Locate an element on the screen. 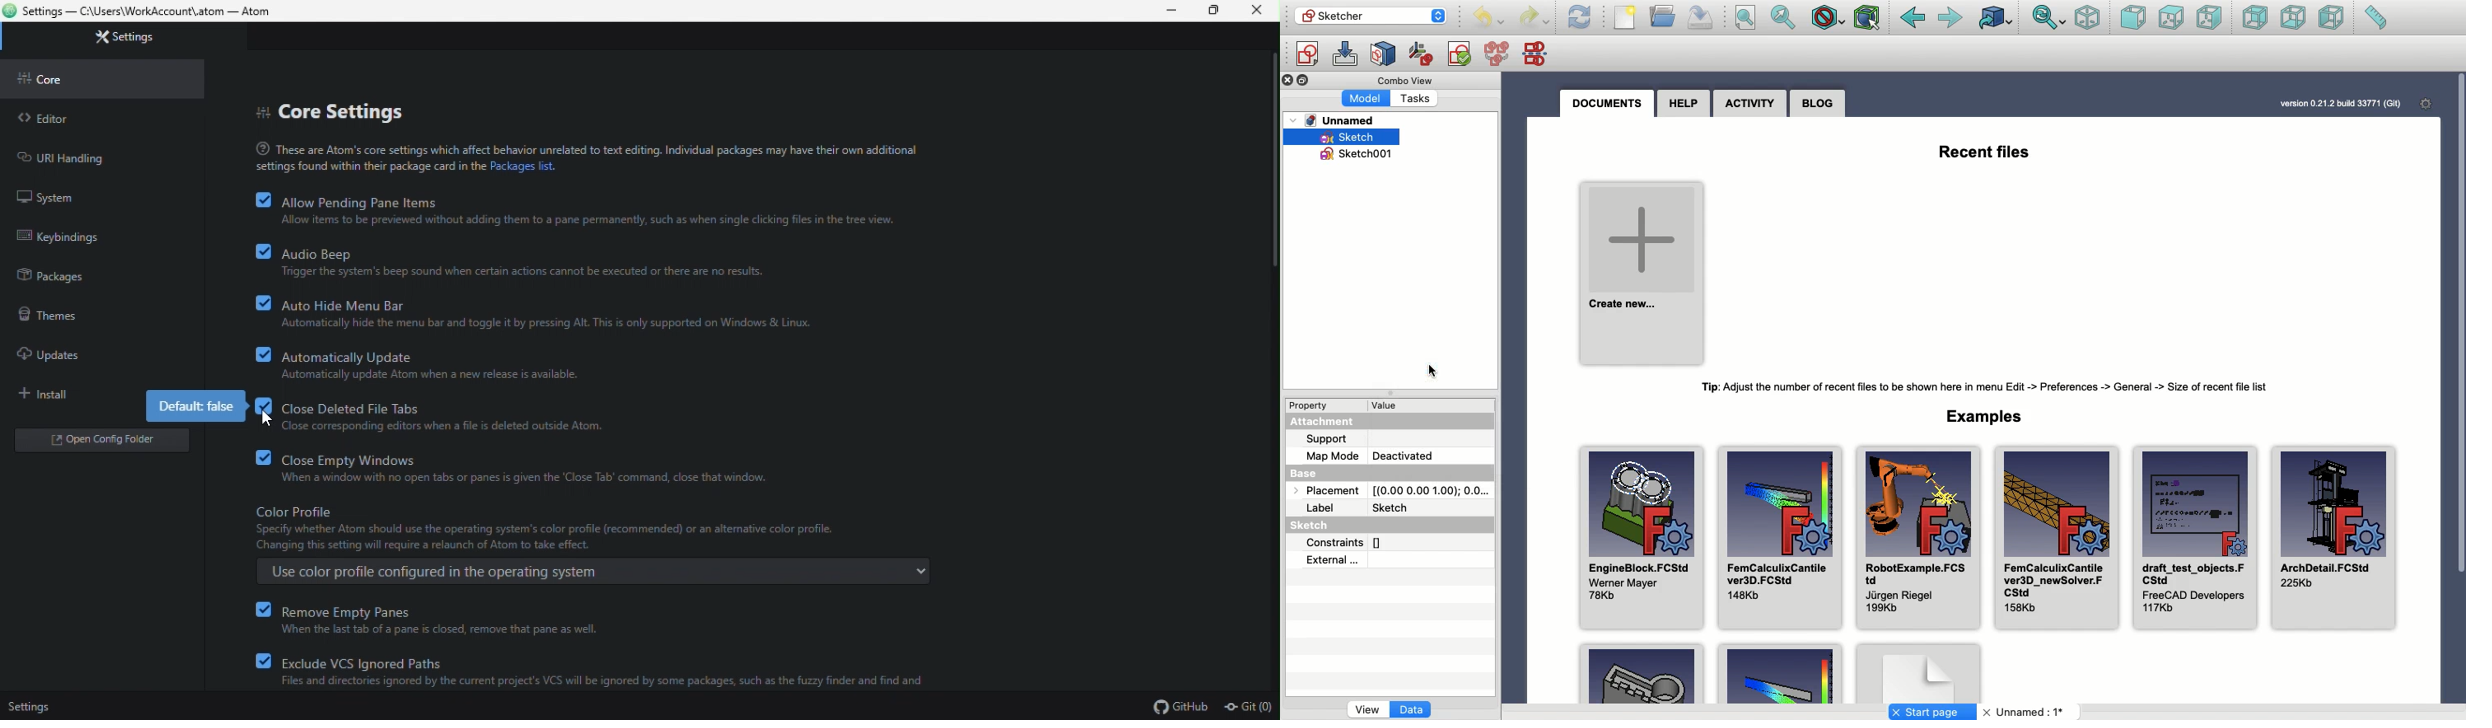 This screenshot has height=728, width=2492. Measure is located at coordinates (2376, 17).